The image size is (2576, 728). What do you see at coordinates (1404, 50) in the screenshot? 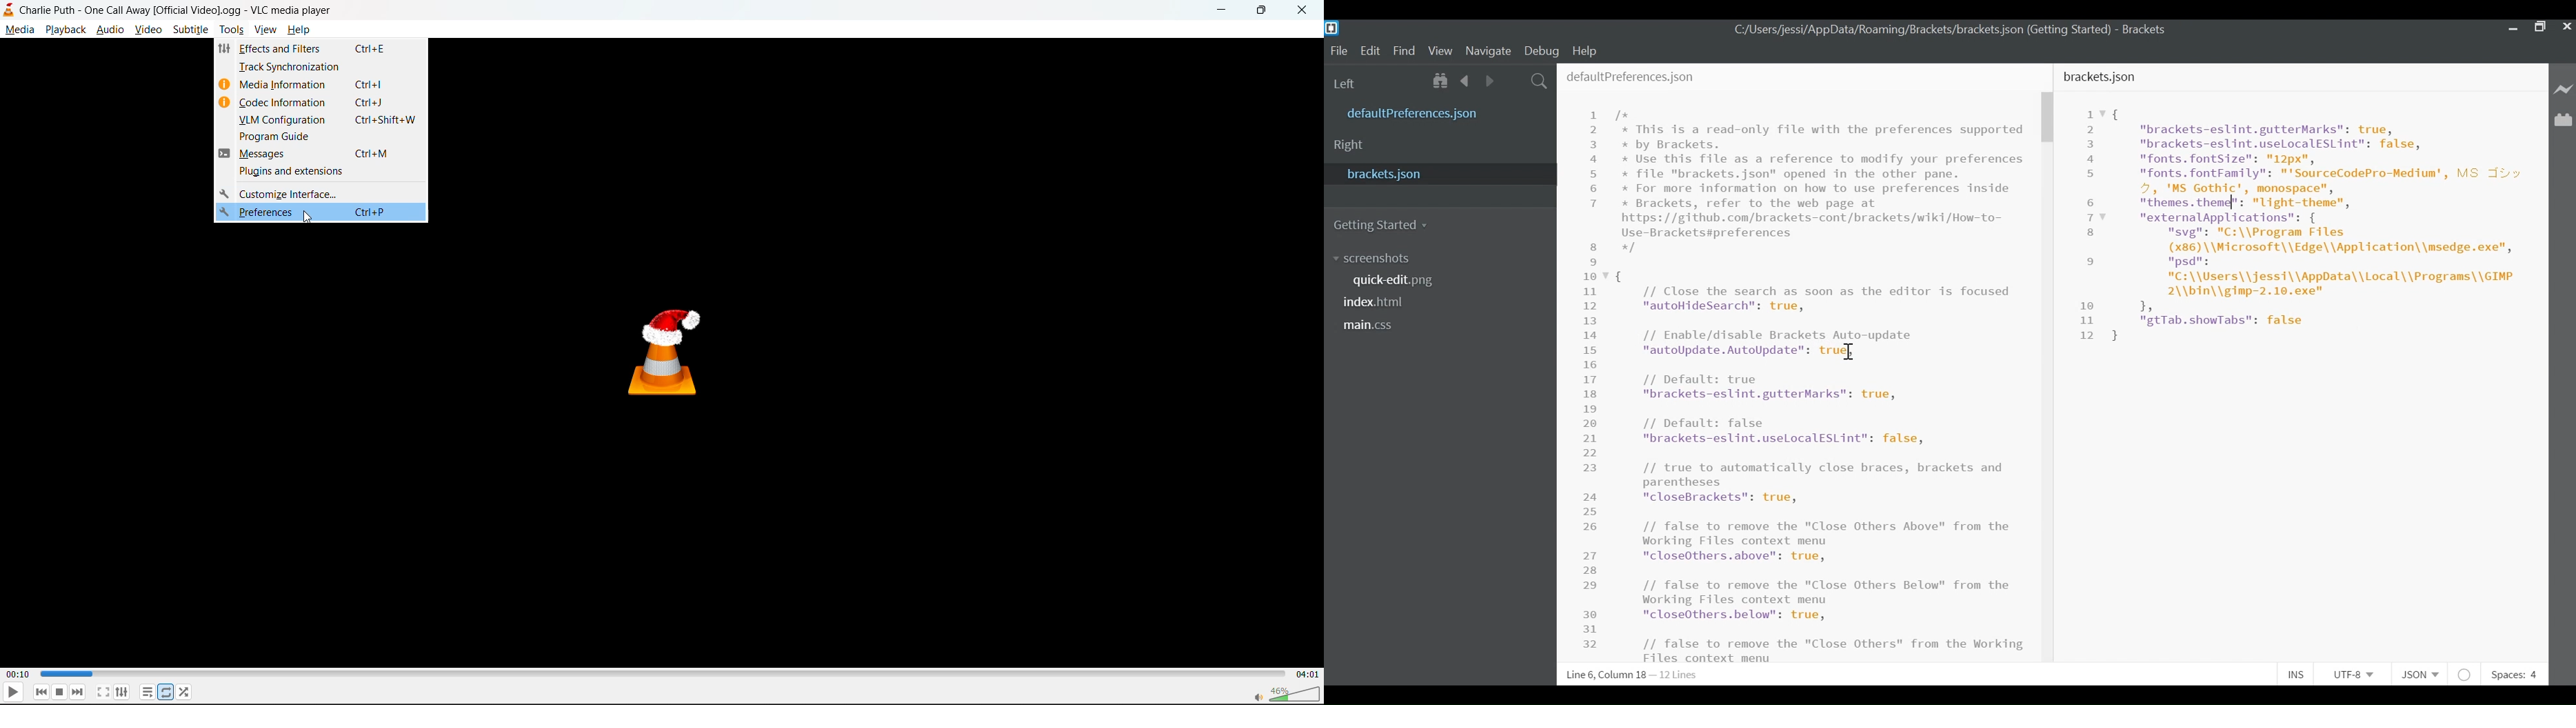
I see `Find` at bounding box center [1404, 50].